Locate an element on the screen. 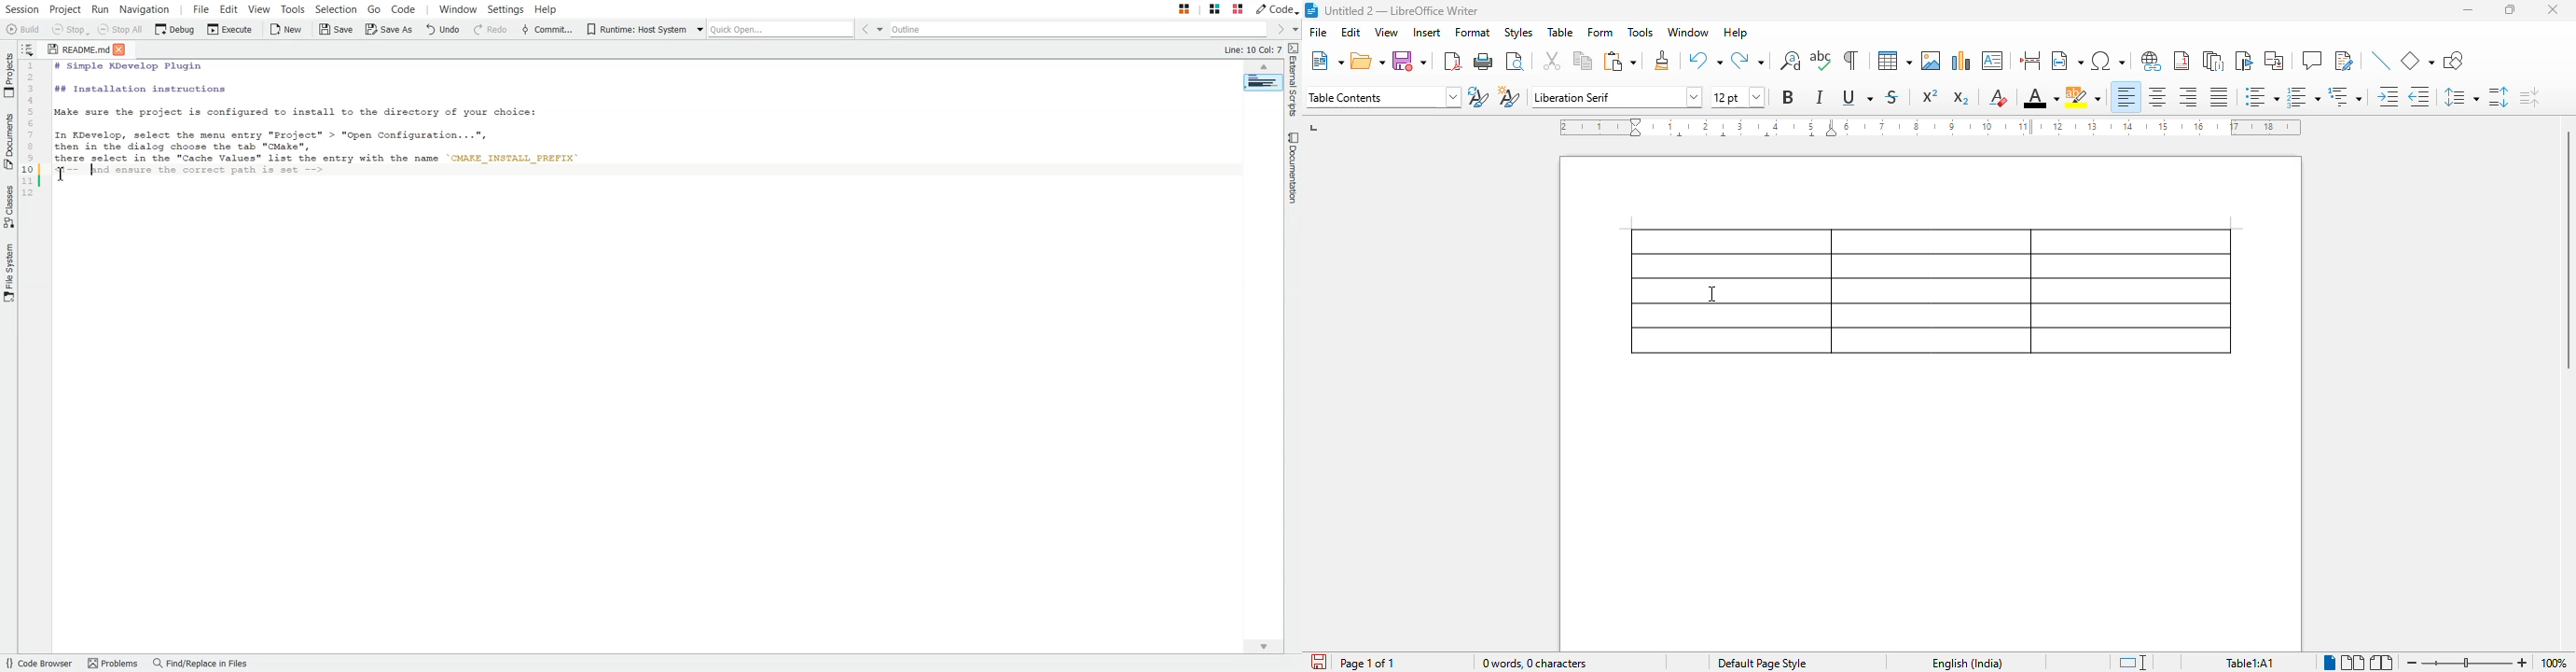  spelling is located at coordinates (1822, 61).